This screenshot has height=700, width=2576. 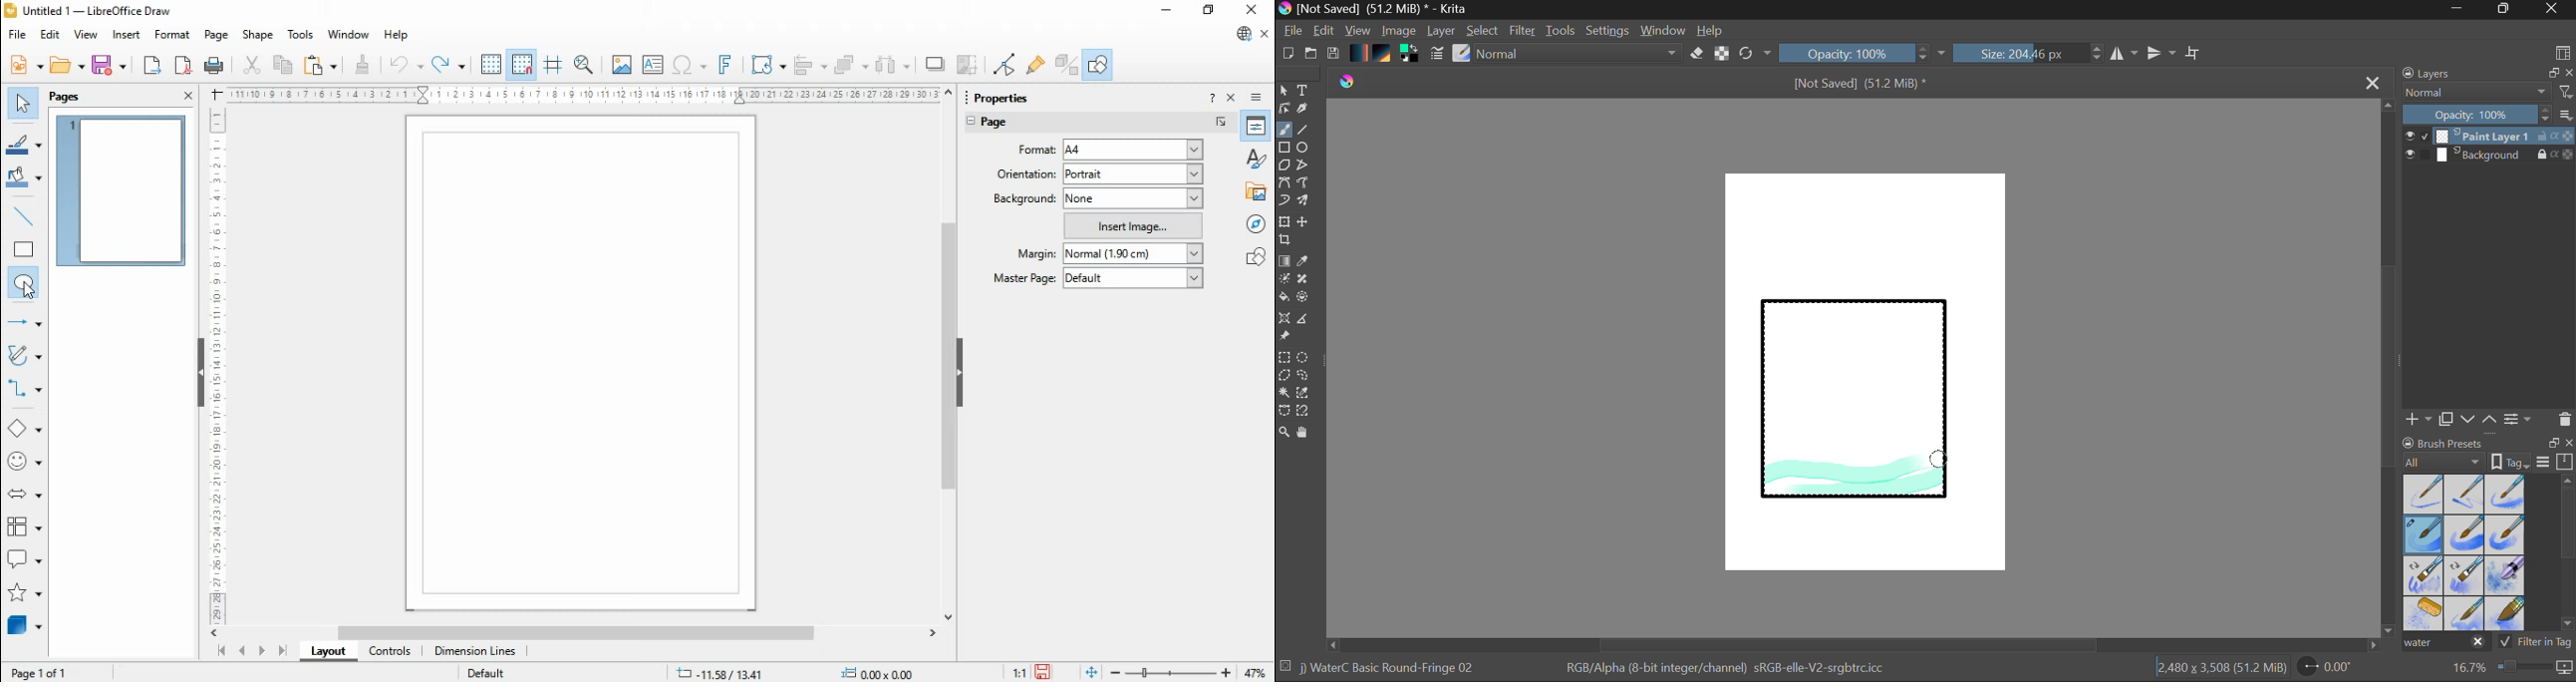 What do you see at coordinates (490, 66) in the screenshot?
I see `display grid` at bounding box center [490, 66].